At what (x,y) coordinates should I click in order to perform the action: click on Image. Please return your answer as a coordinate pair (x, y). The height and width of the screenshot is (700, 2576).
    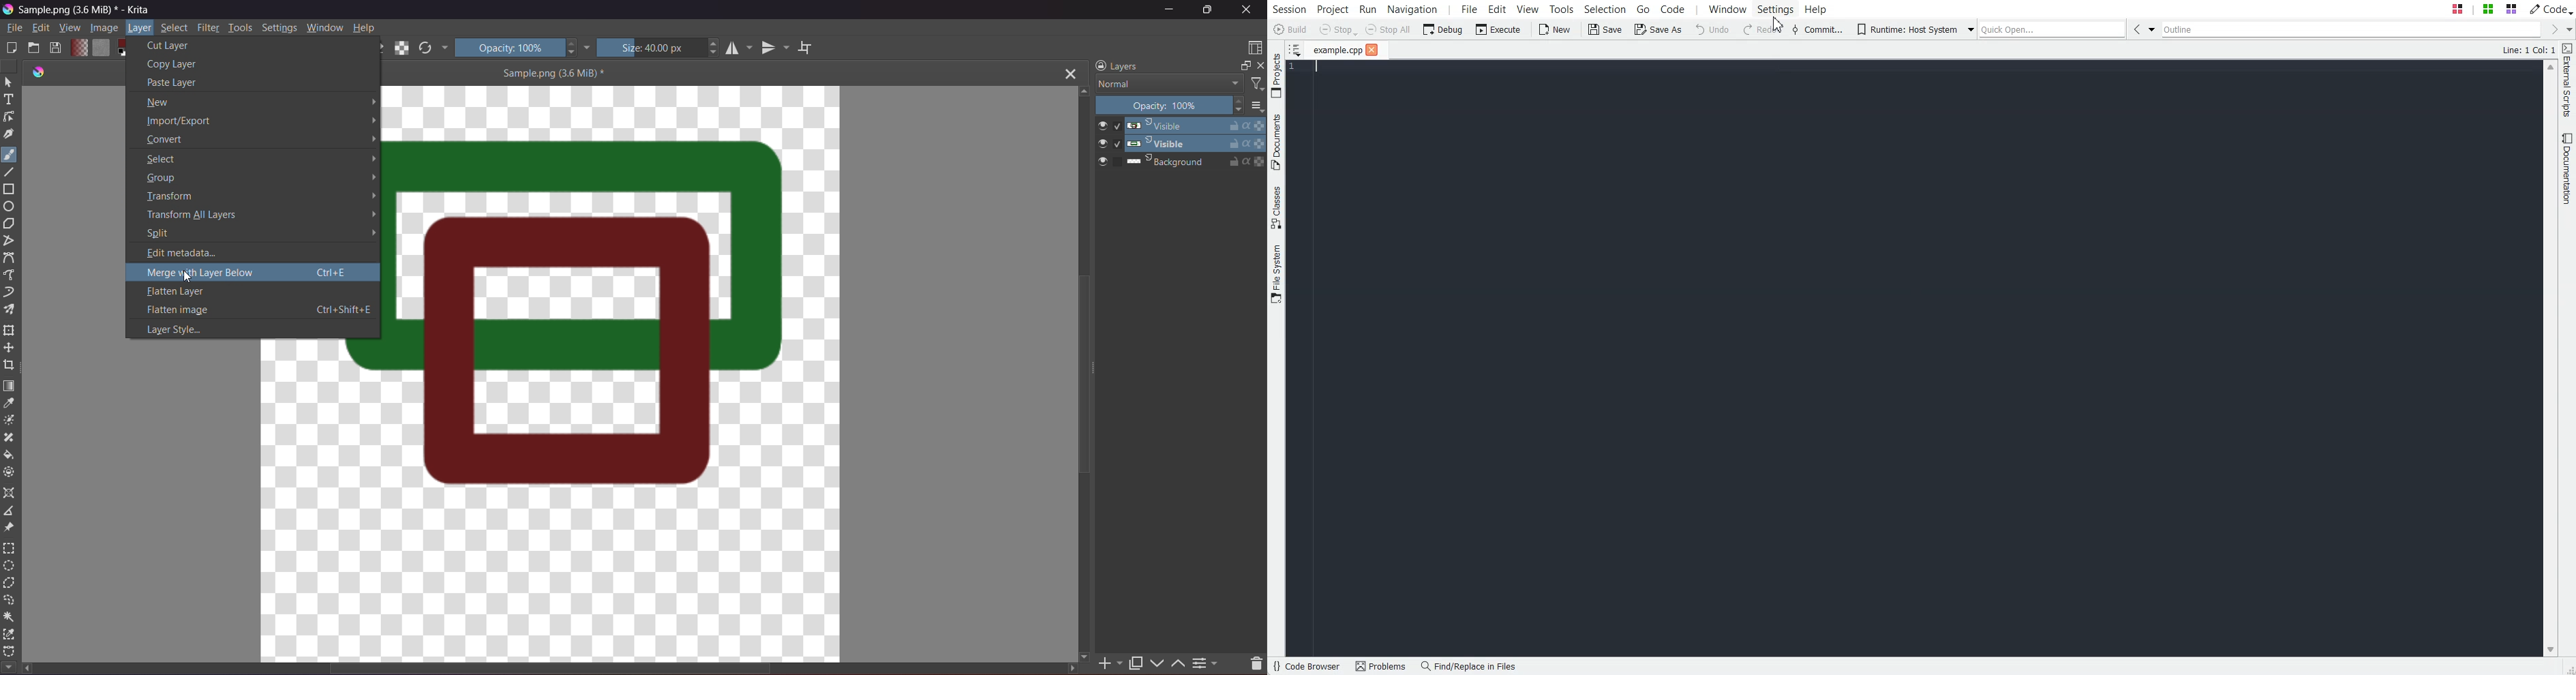
    Looking at the image, I should click on (102, 28).